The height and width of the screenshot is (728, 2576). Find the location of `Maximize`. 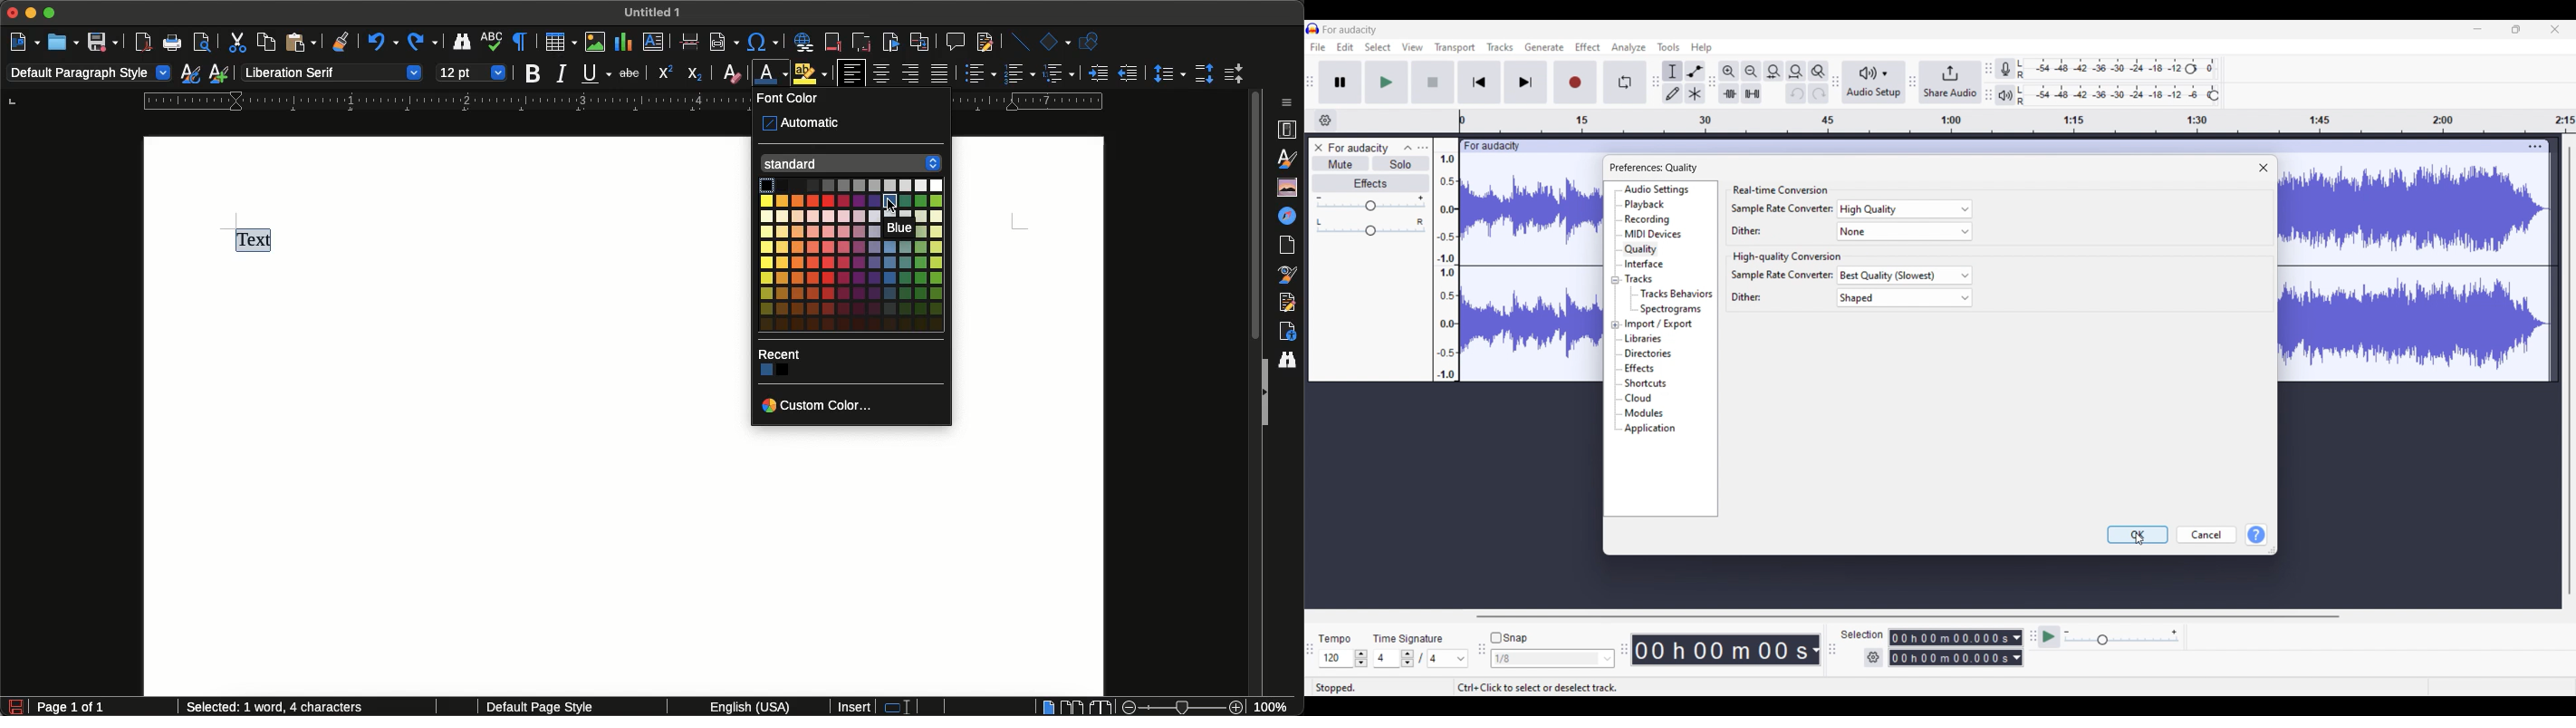

Maximize is located at coordinates (52, 13).